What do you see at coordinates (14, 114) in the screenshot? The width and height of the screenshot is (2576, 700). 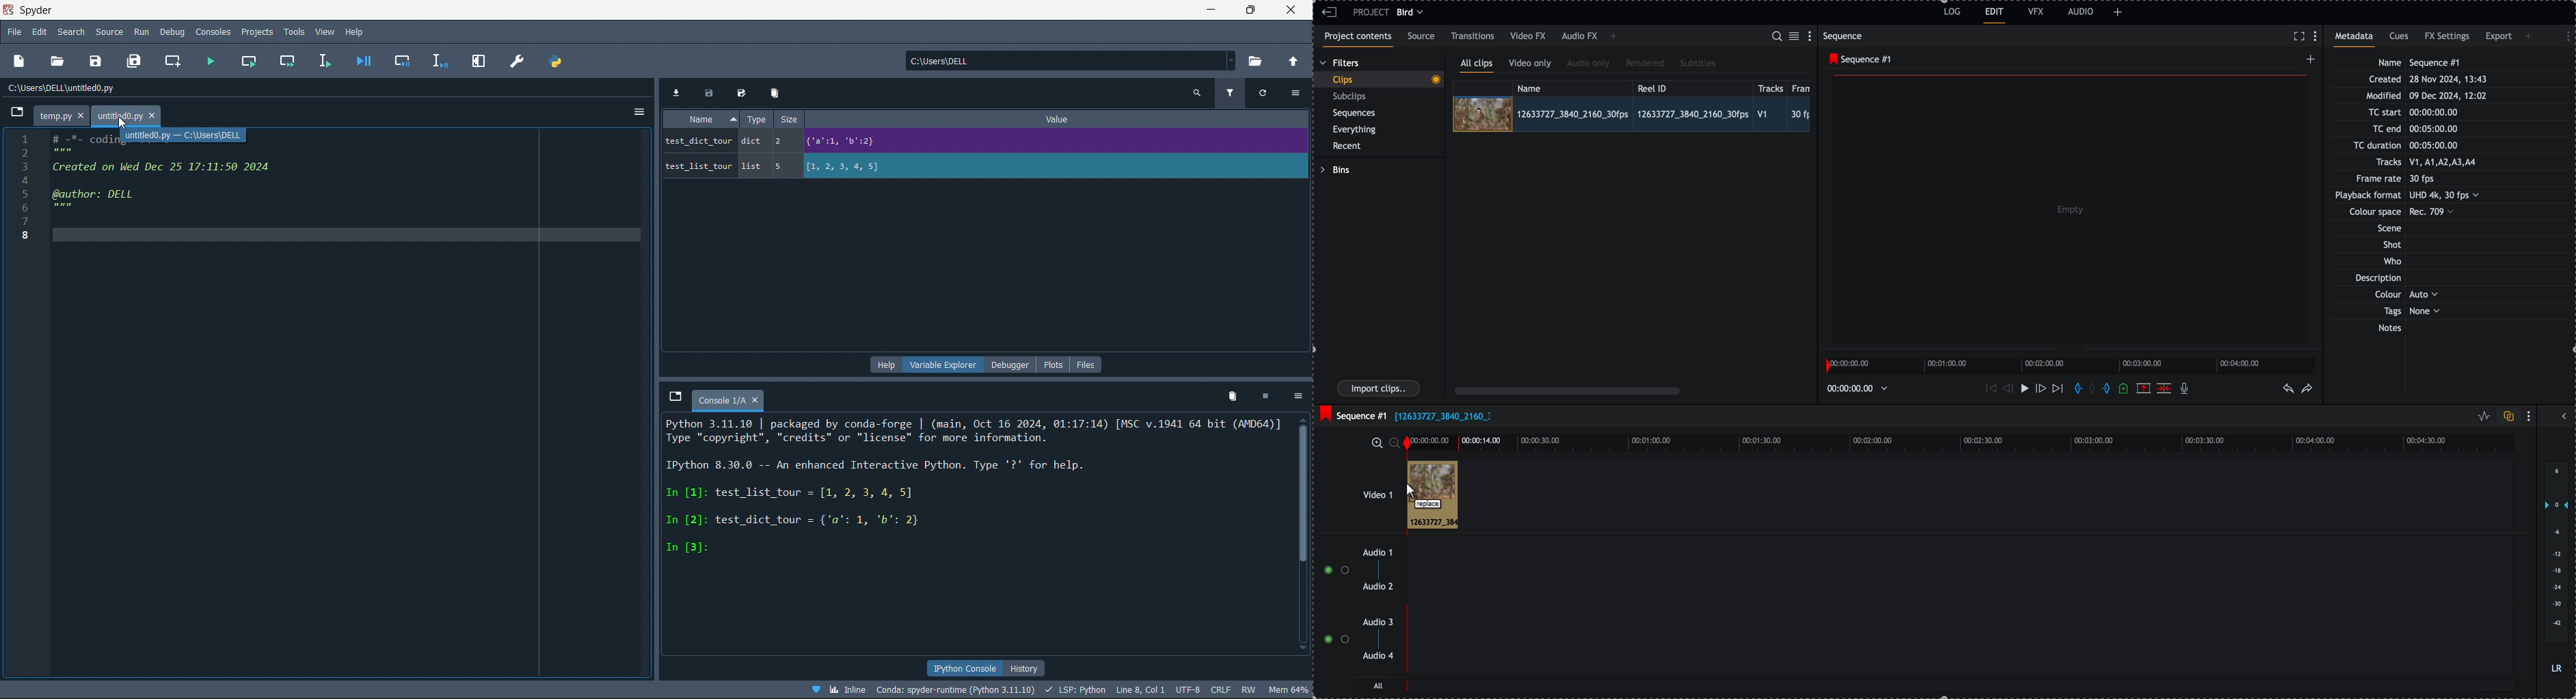 I see `browse tabs` at bounding box center [14, 114].